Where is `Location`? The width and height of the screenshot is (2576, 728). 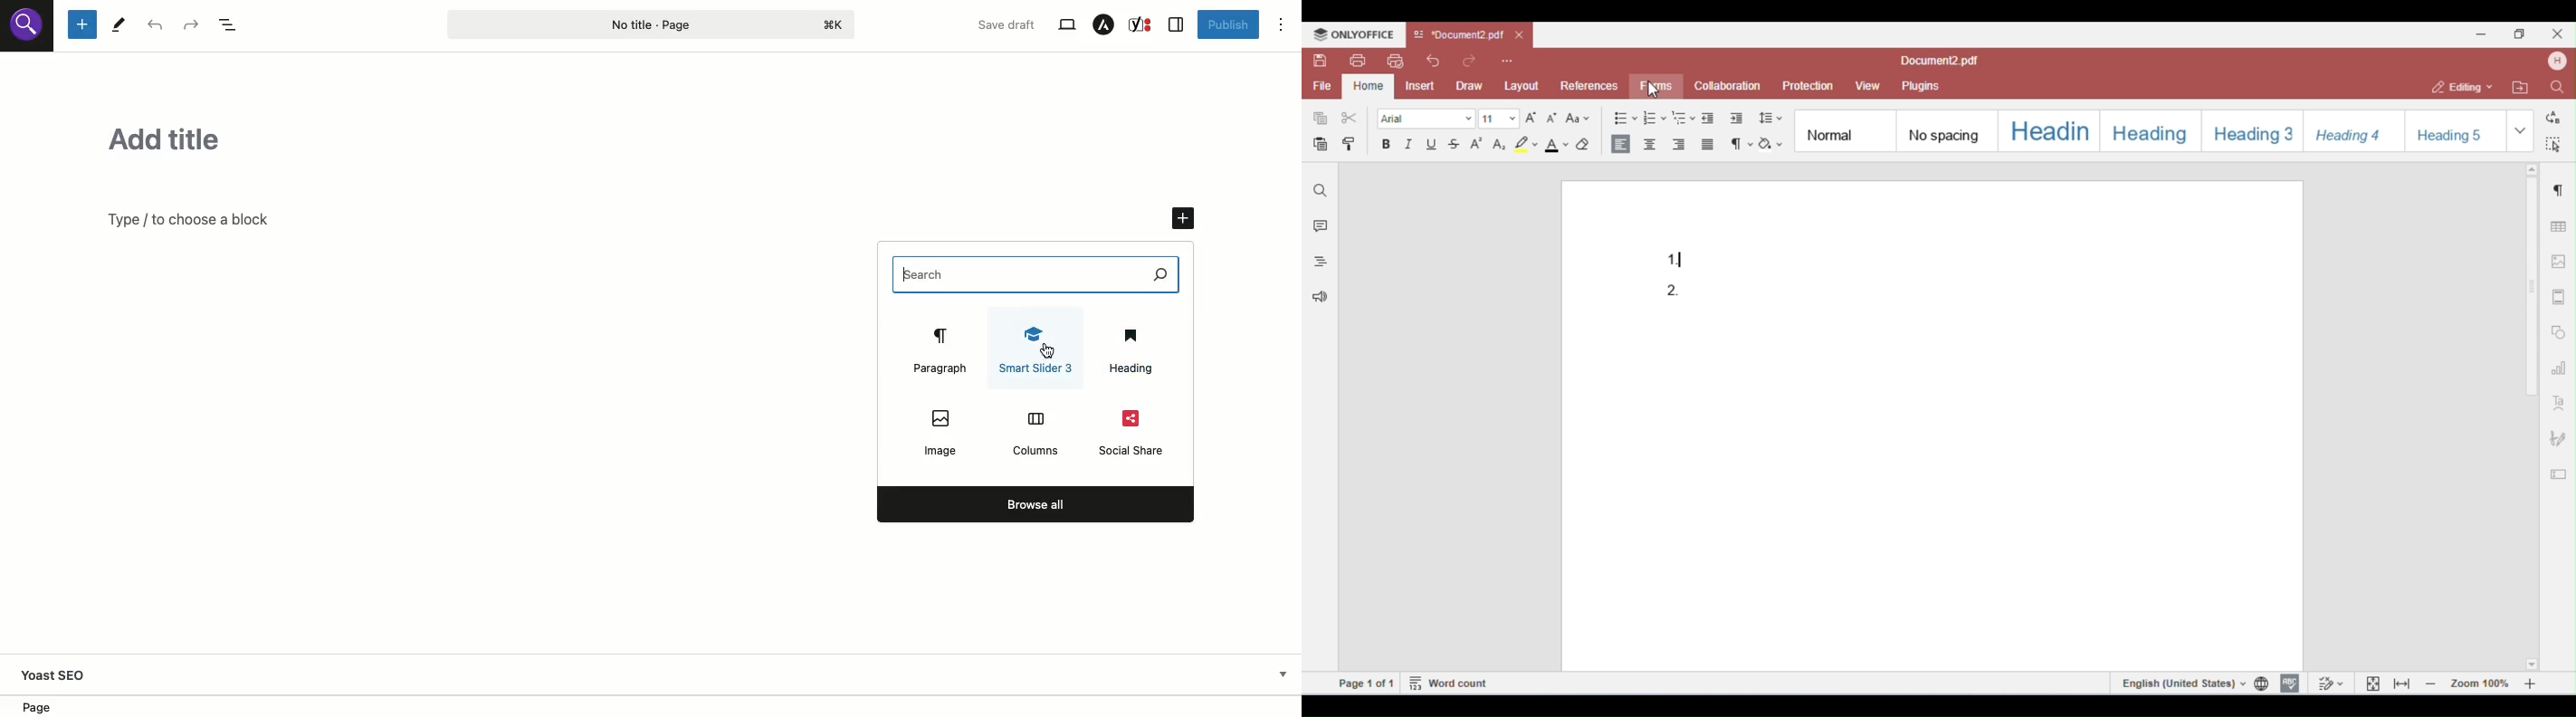 Location is located at coordinates (48, 706).